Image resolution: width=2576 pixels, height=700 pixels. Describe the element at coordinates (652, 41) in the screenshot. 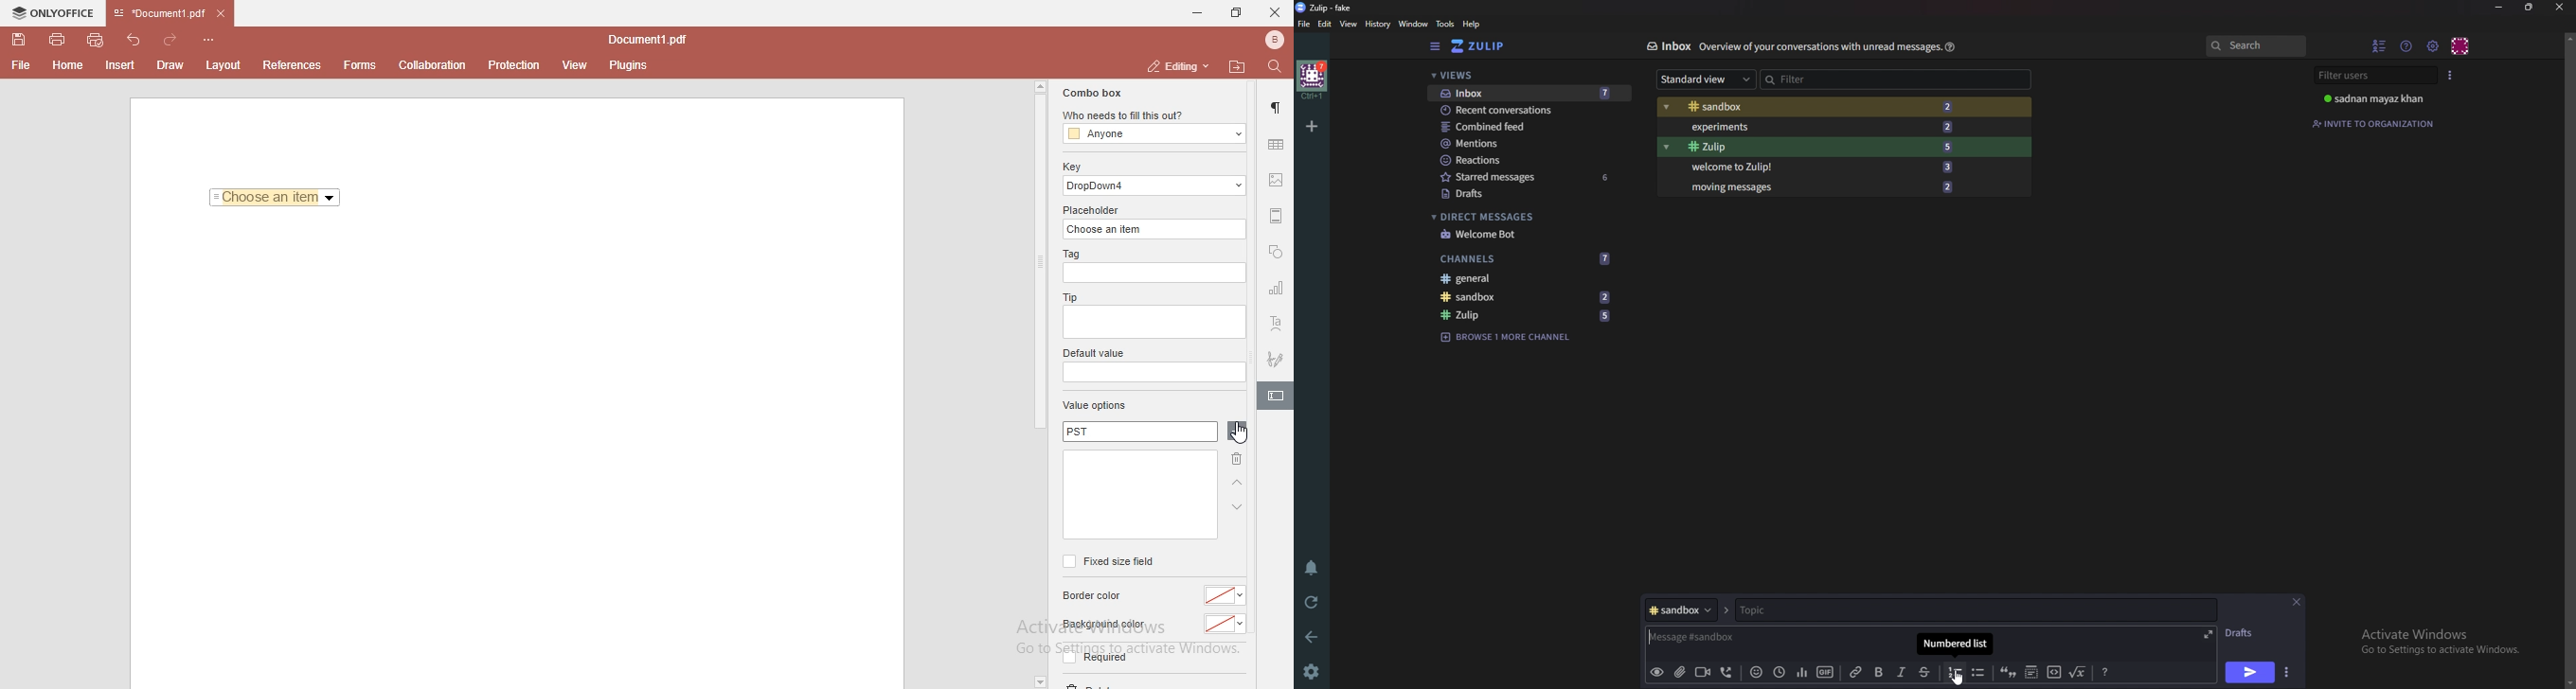

I see `file name` at that location.